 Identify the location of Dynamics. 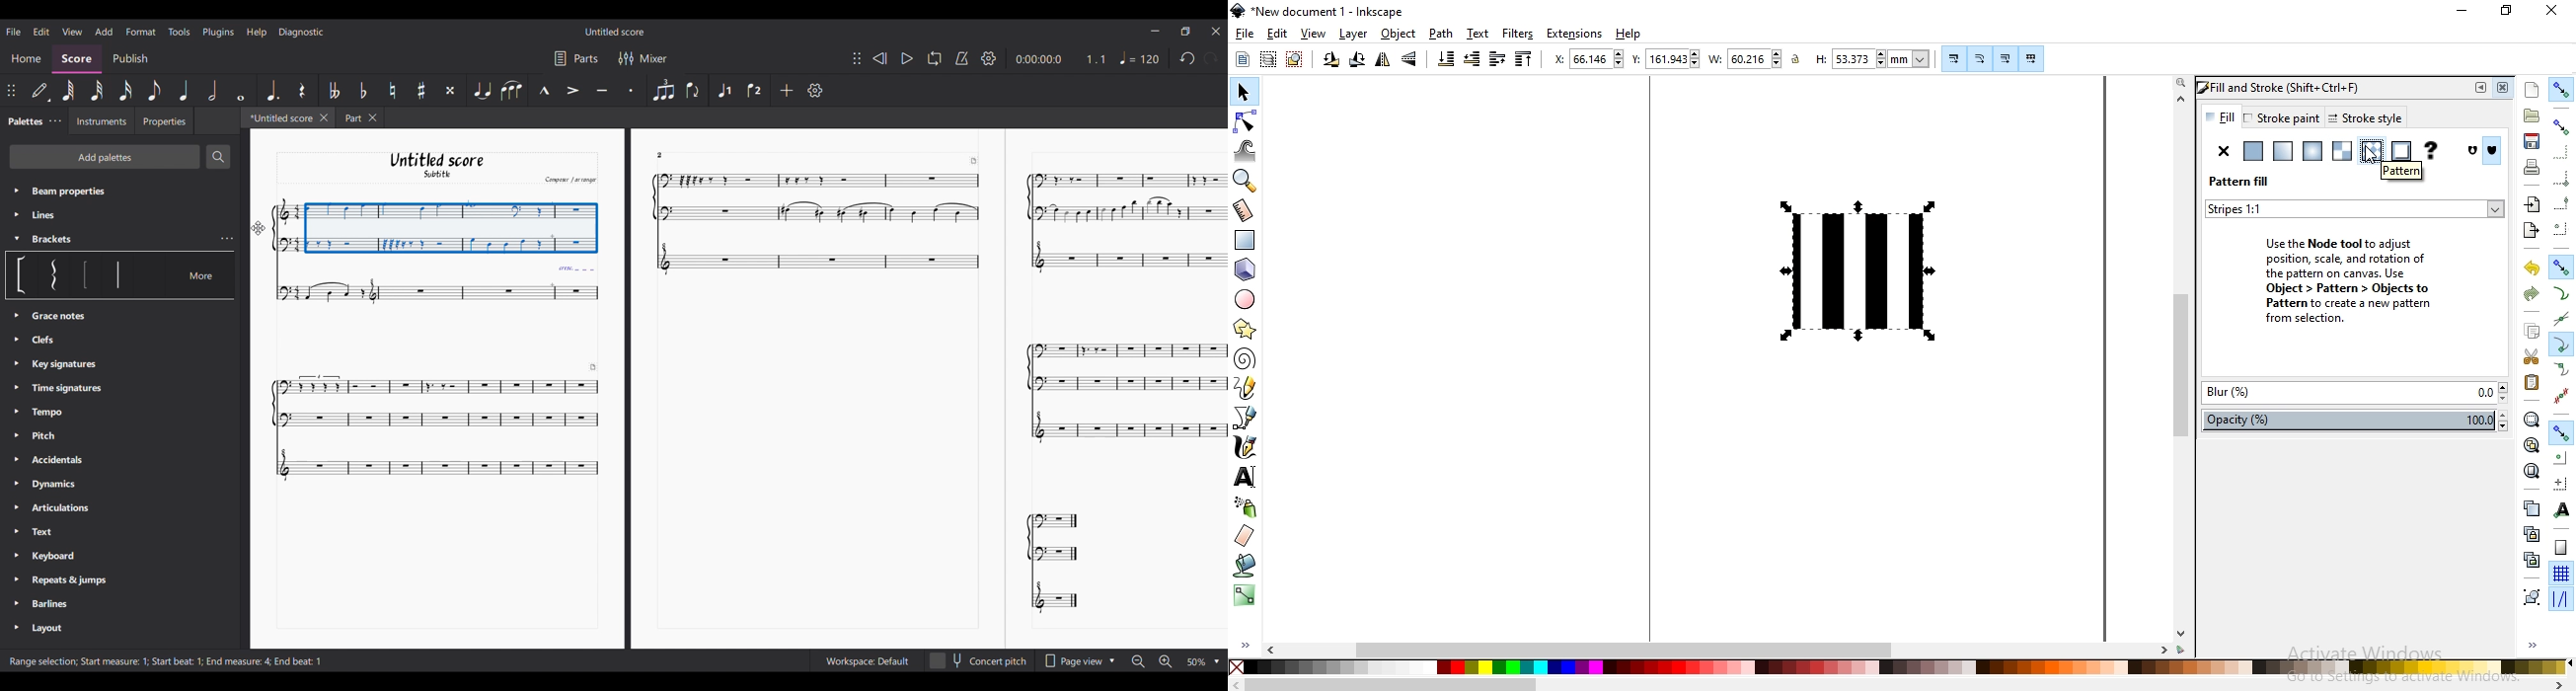
(63, 484).